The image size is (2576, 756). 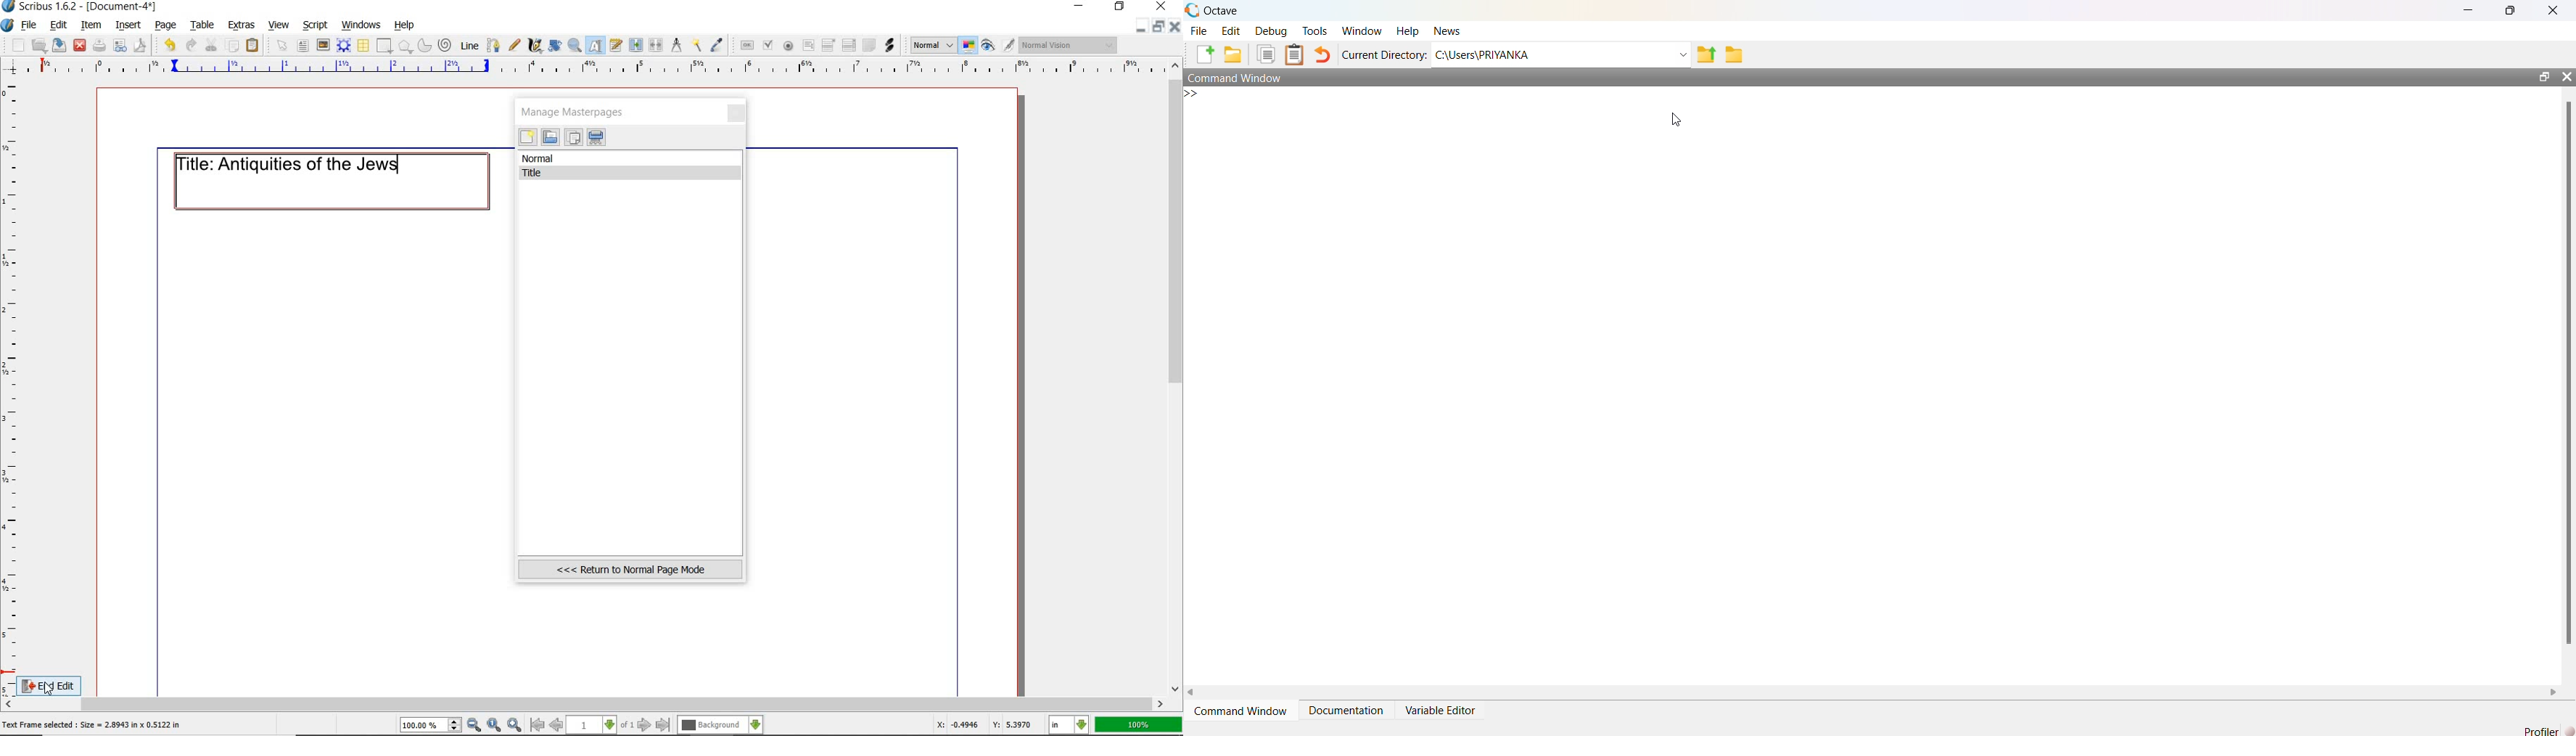 I want to click on link annotation, so click(x=890, y=44).